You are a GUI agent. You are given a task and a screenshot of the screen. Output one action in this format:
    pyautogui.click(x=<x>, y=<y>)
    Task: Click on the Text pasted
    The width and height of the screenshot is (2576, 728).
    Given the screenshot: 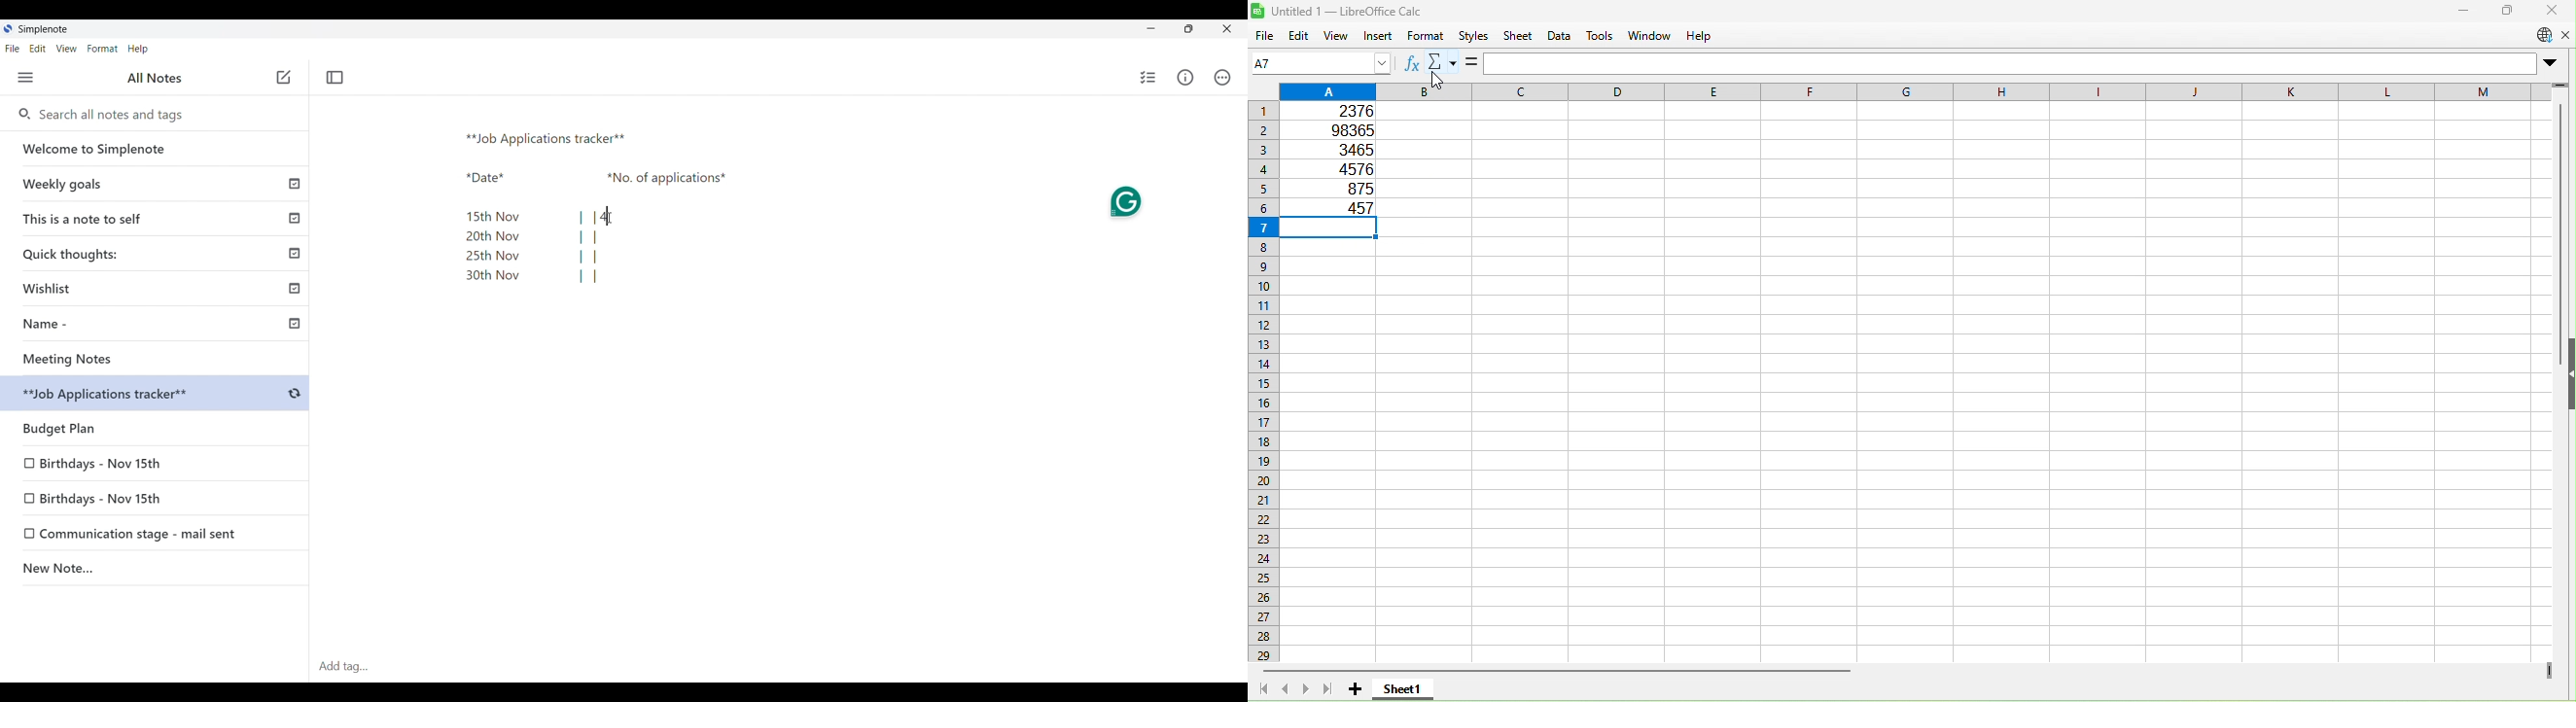 What is the action you would take?
    pyautogui.click(x=599, y=209)
    